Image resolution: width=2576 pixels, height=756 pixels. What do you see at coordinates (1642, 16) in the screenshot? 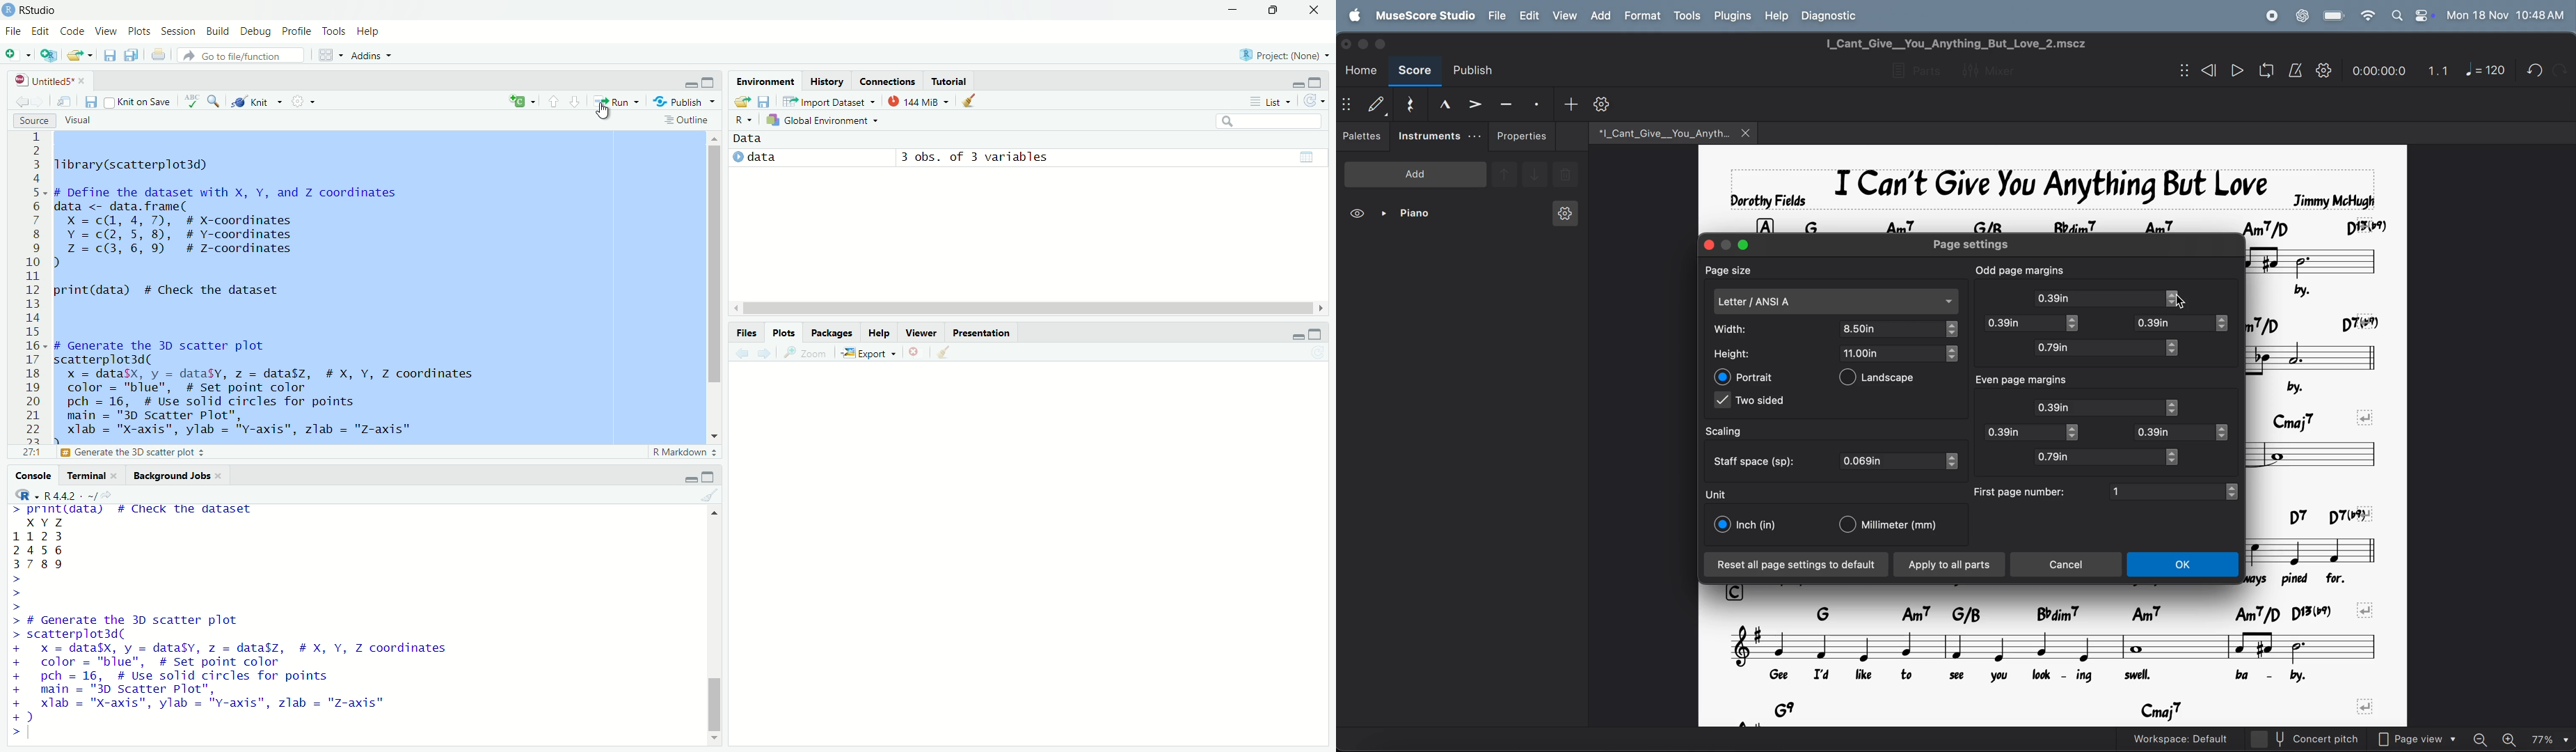
I see `format` at bounding box center [1642, 16].